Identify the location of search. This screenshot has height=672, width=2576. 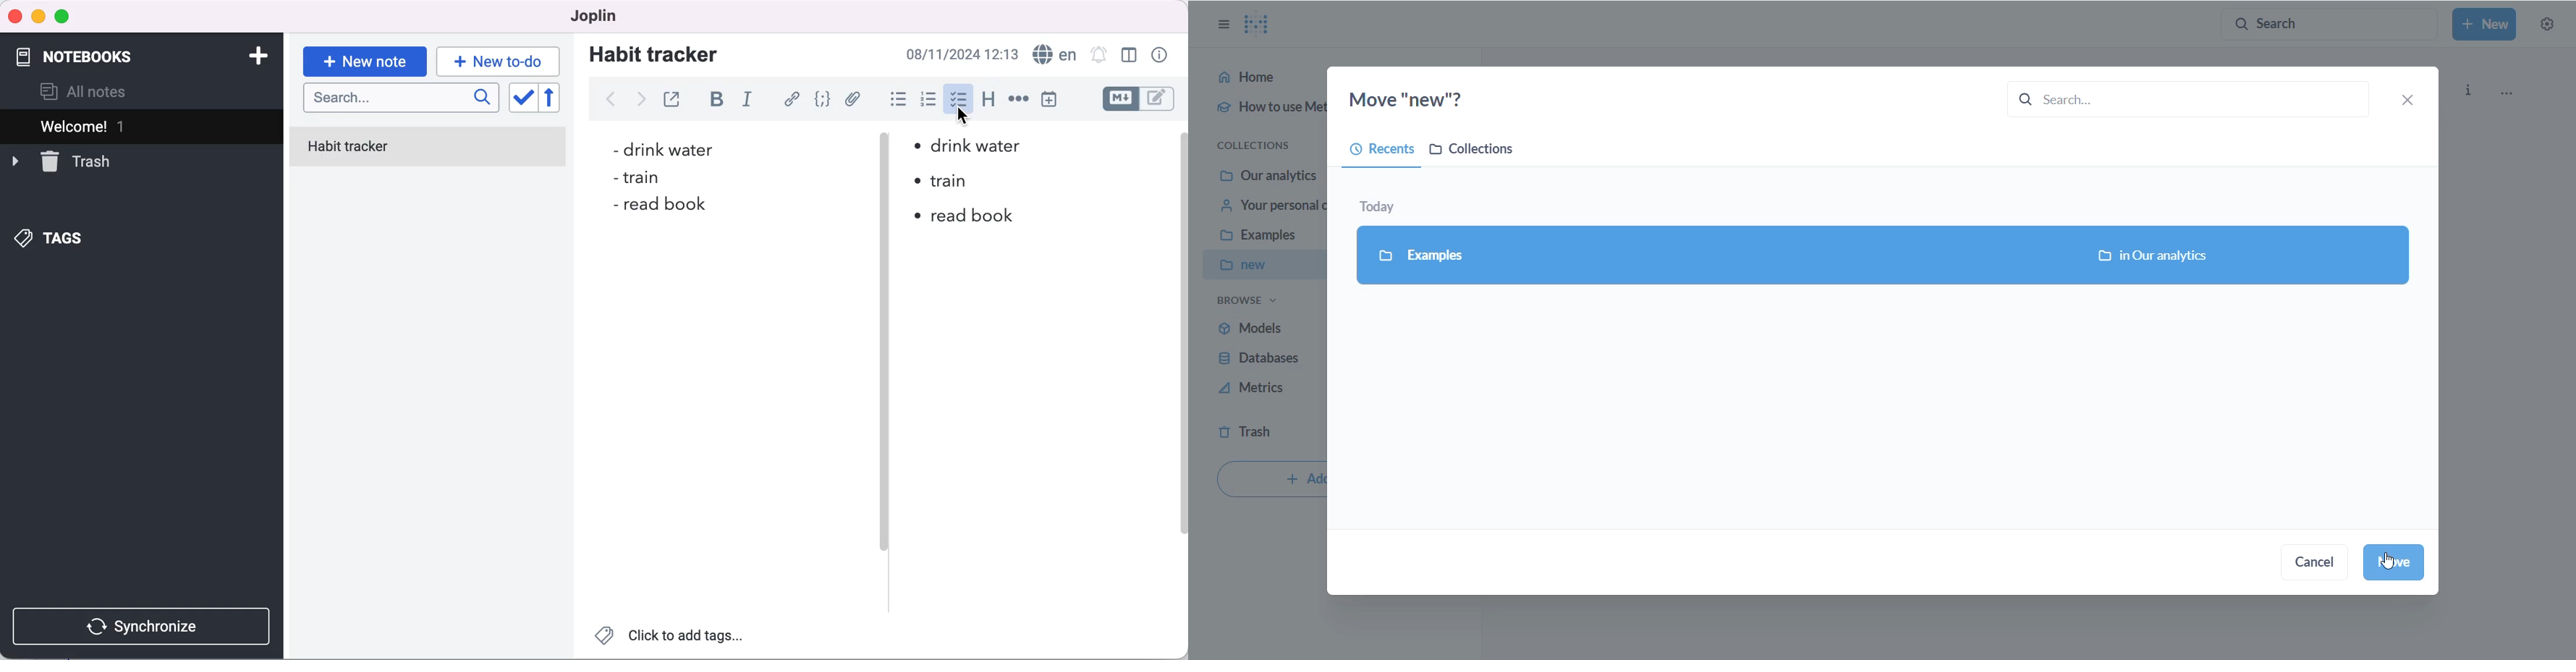
(401, 99).